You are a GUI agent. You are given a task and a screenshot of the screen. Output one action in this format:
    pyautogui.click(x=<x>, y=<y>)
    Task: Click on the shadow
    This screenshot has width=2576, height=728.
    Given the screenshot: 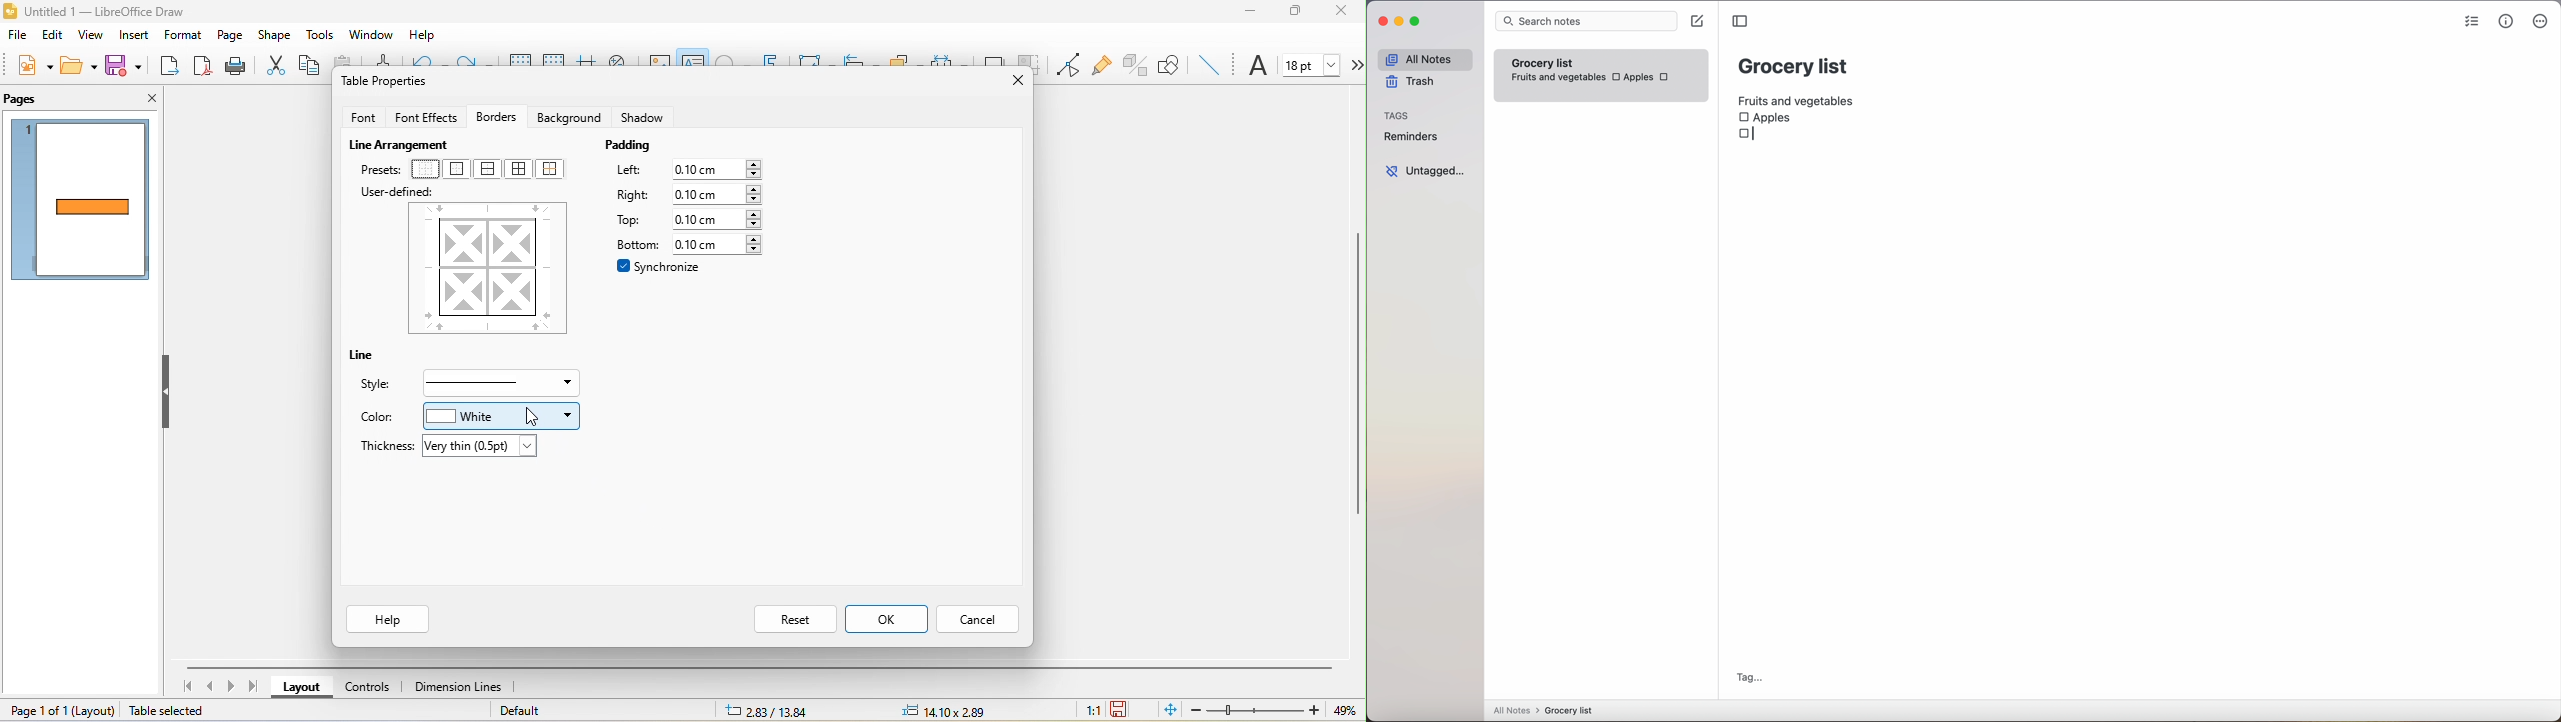 What is the action you would take?
    pyautogui.click(x=643, y=114)
    